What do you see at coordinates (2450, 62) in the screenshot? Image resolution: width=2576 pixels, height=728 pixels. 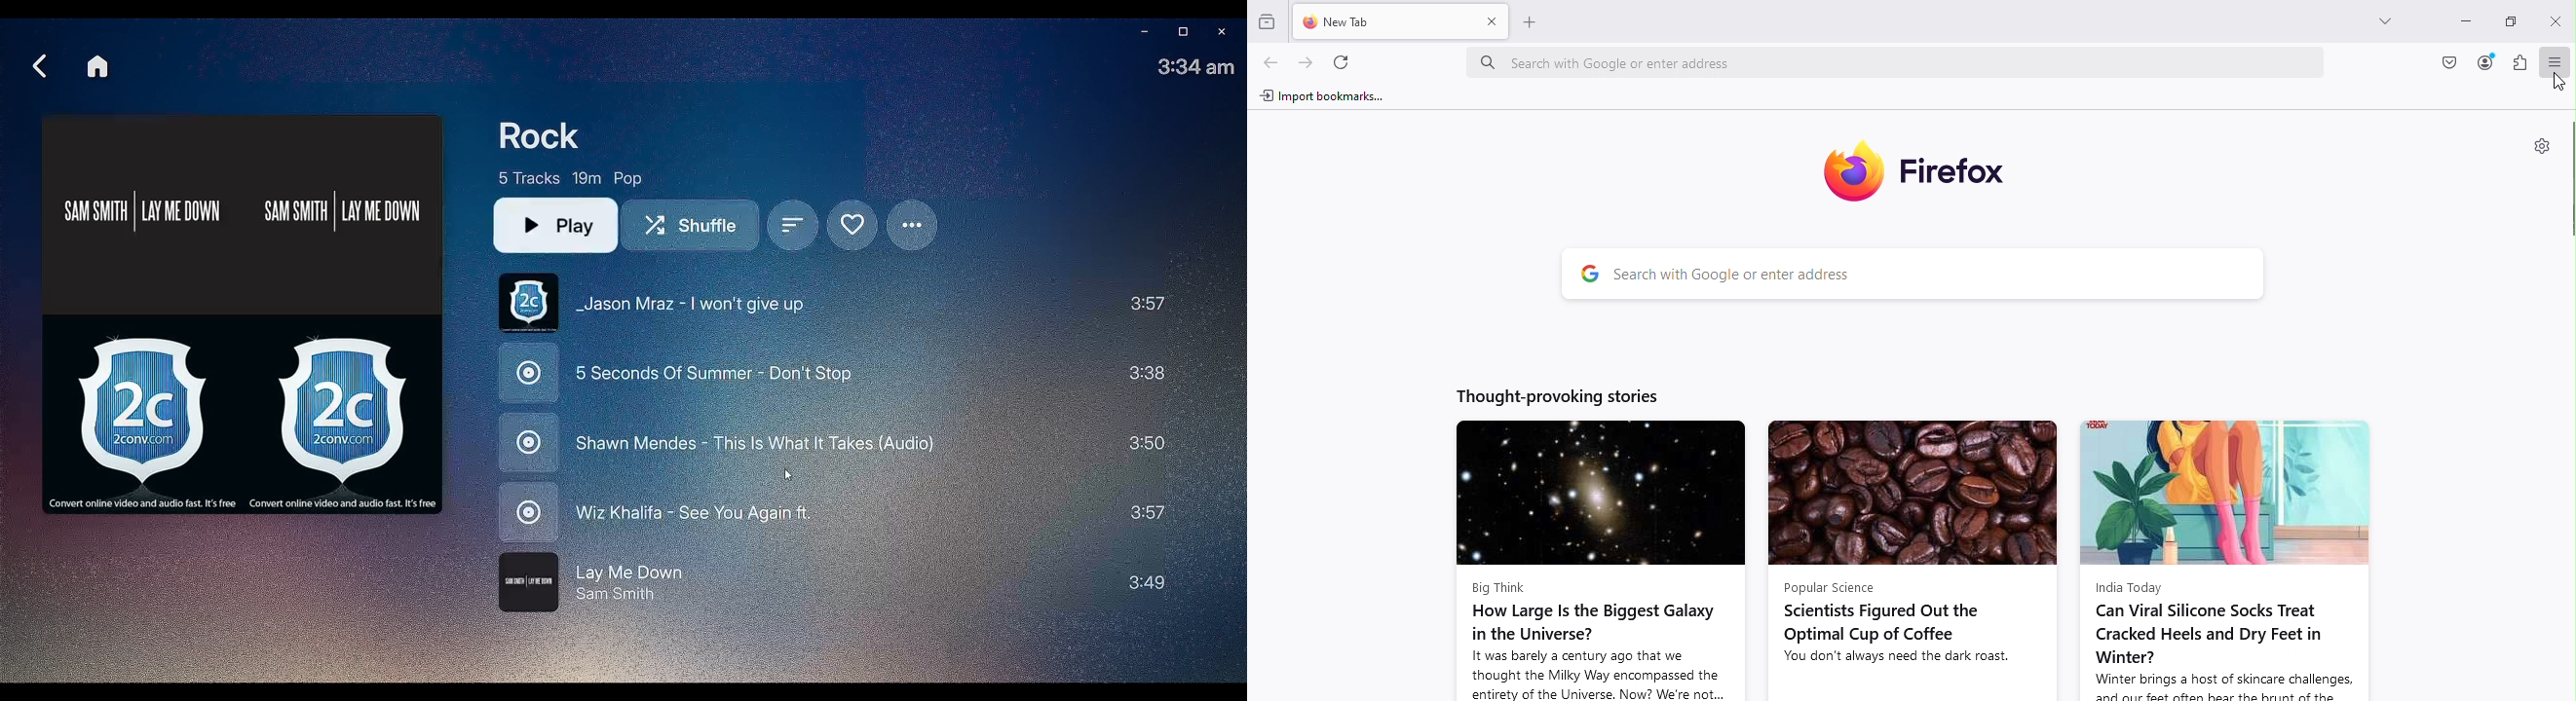 I see `Save to pocket` at bounding box center [2450, 62].